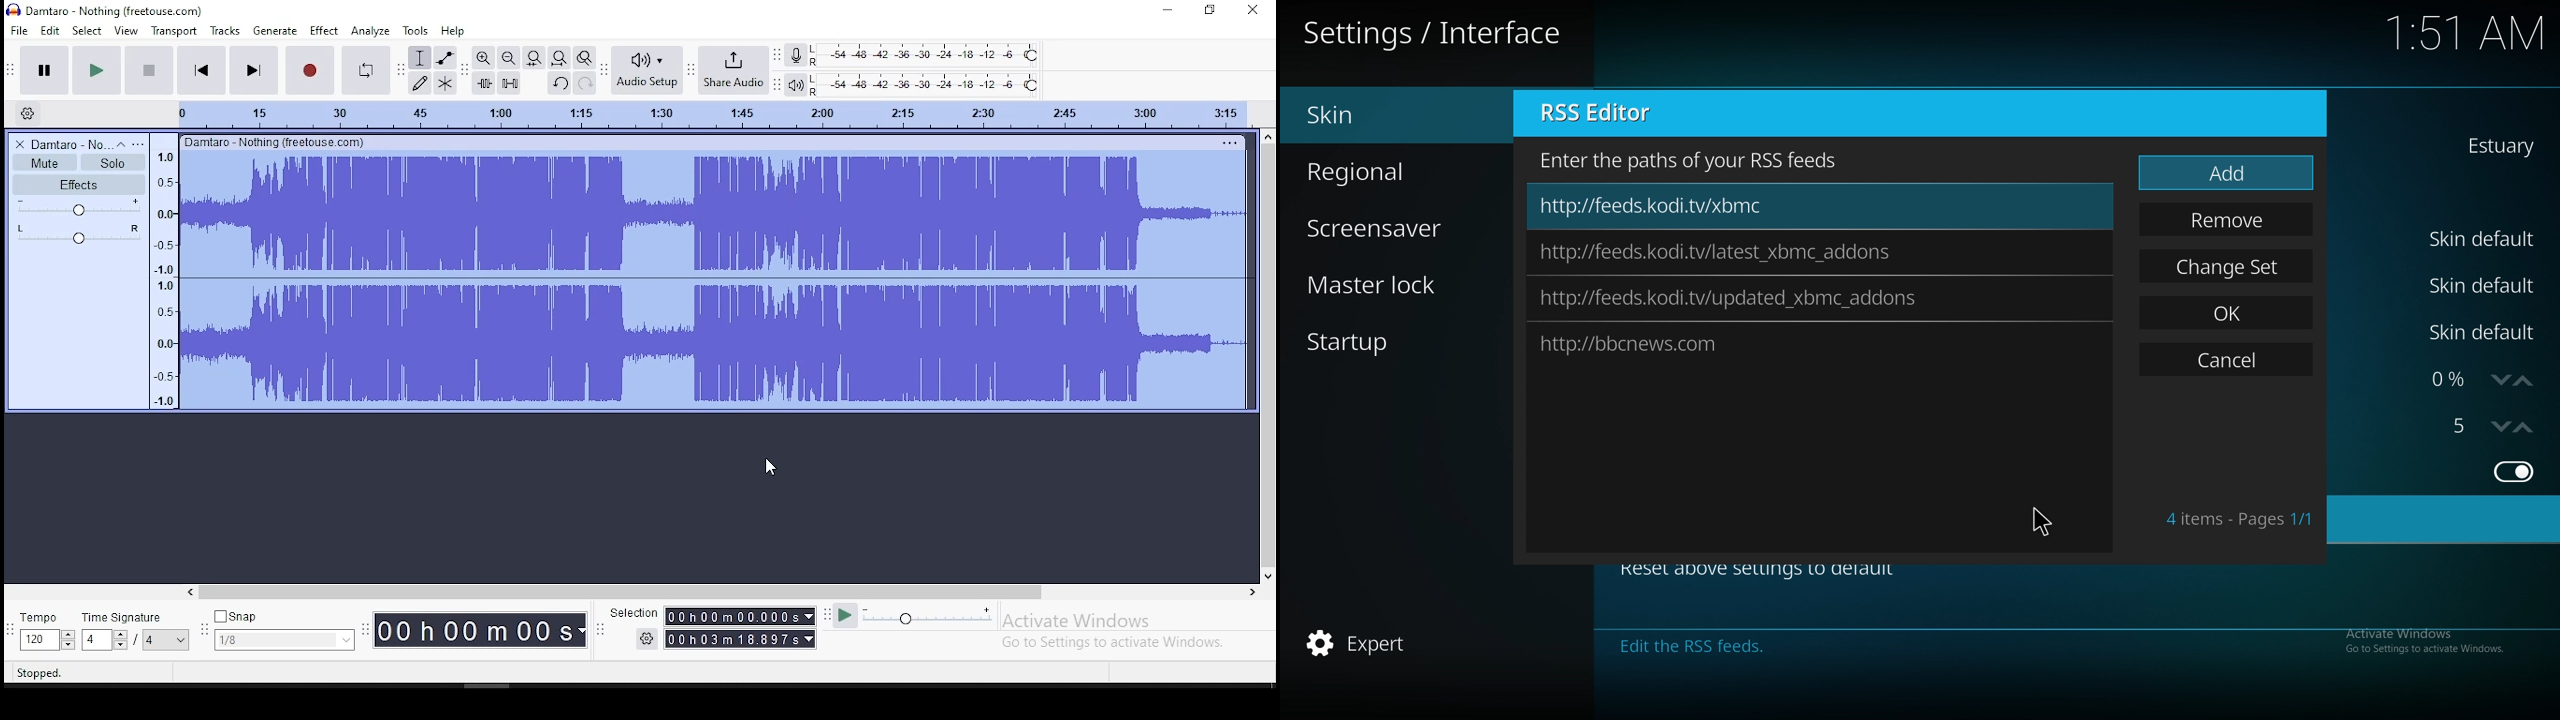 This screenshot has width=2576, height=728. I want to click on effect, so click(324, 30).